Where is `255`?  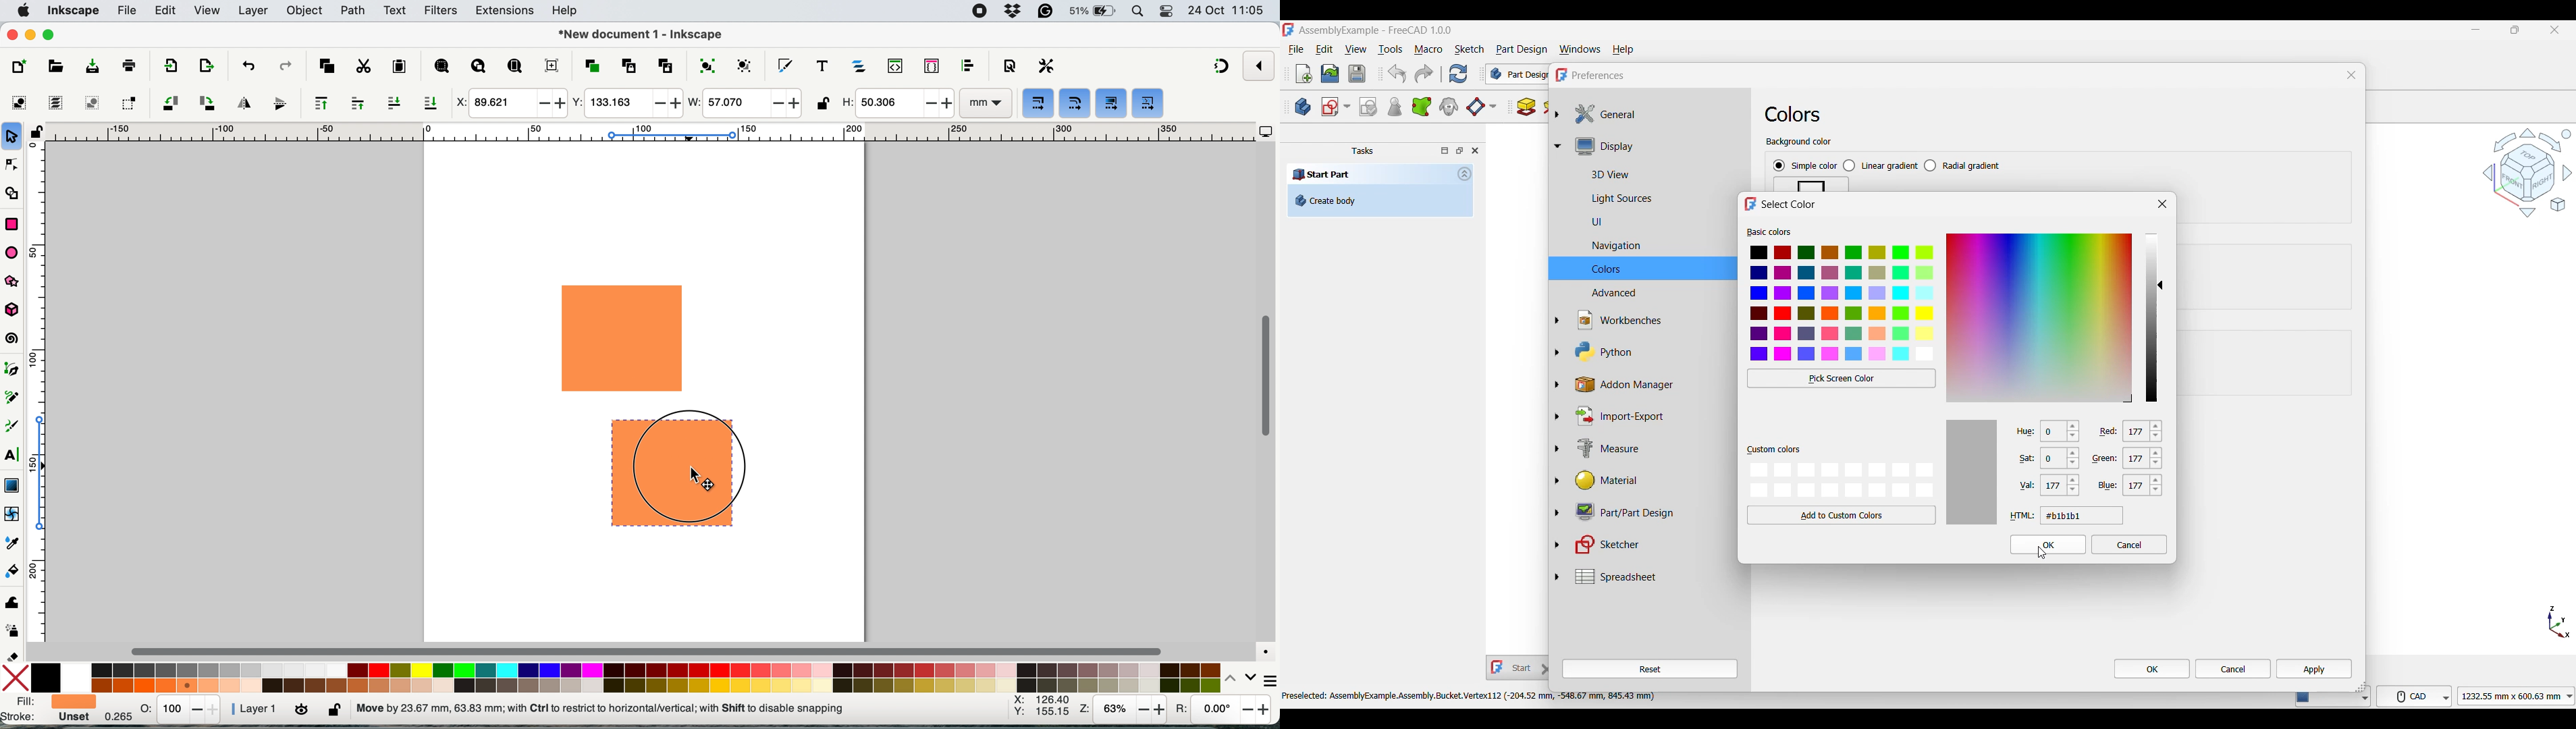
255 is located at coordinates (2148, 432).